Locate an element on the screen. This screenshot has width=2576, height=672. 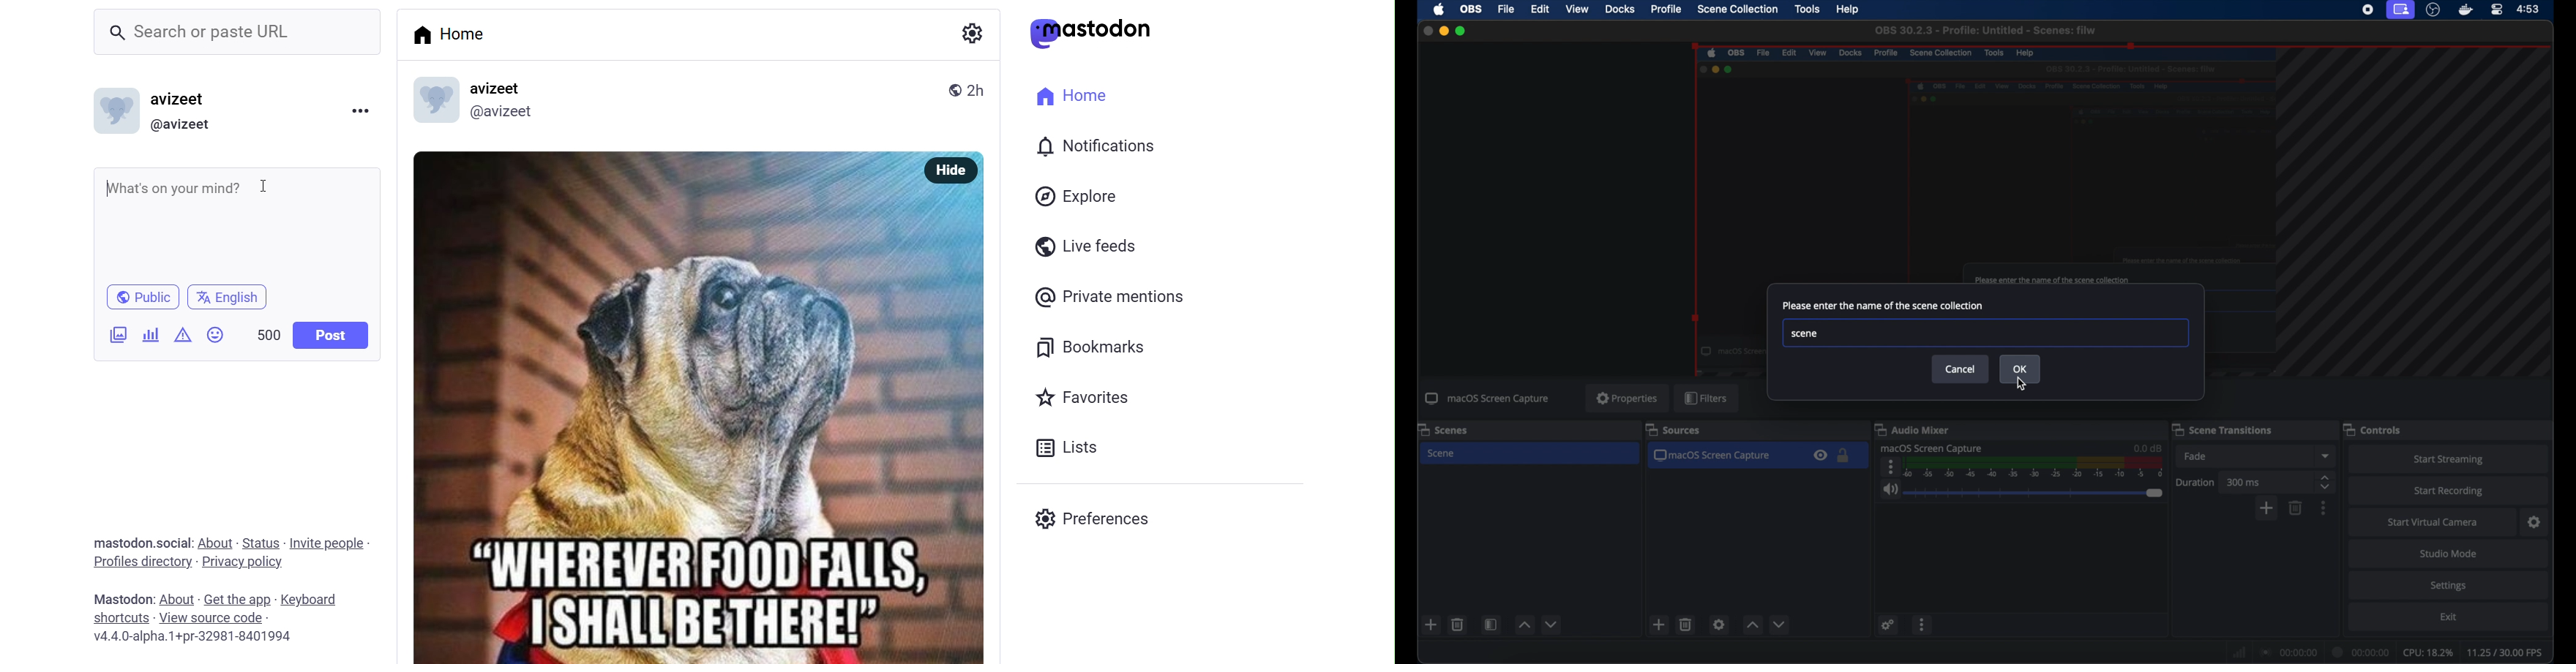
more options is located at coordinates (2325, 508).